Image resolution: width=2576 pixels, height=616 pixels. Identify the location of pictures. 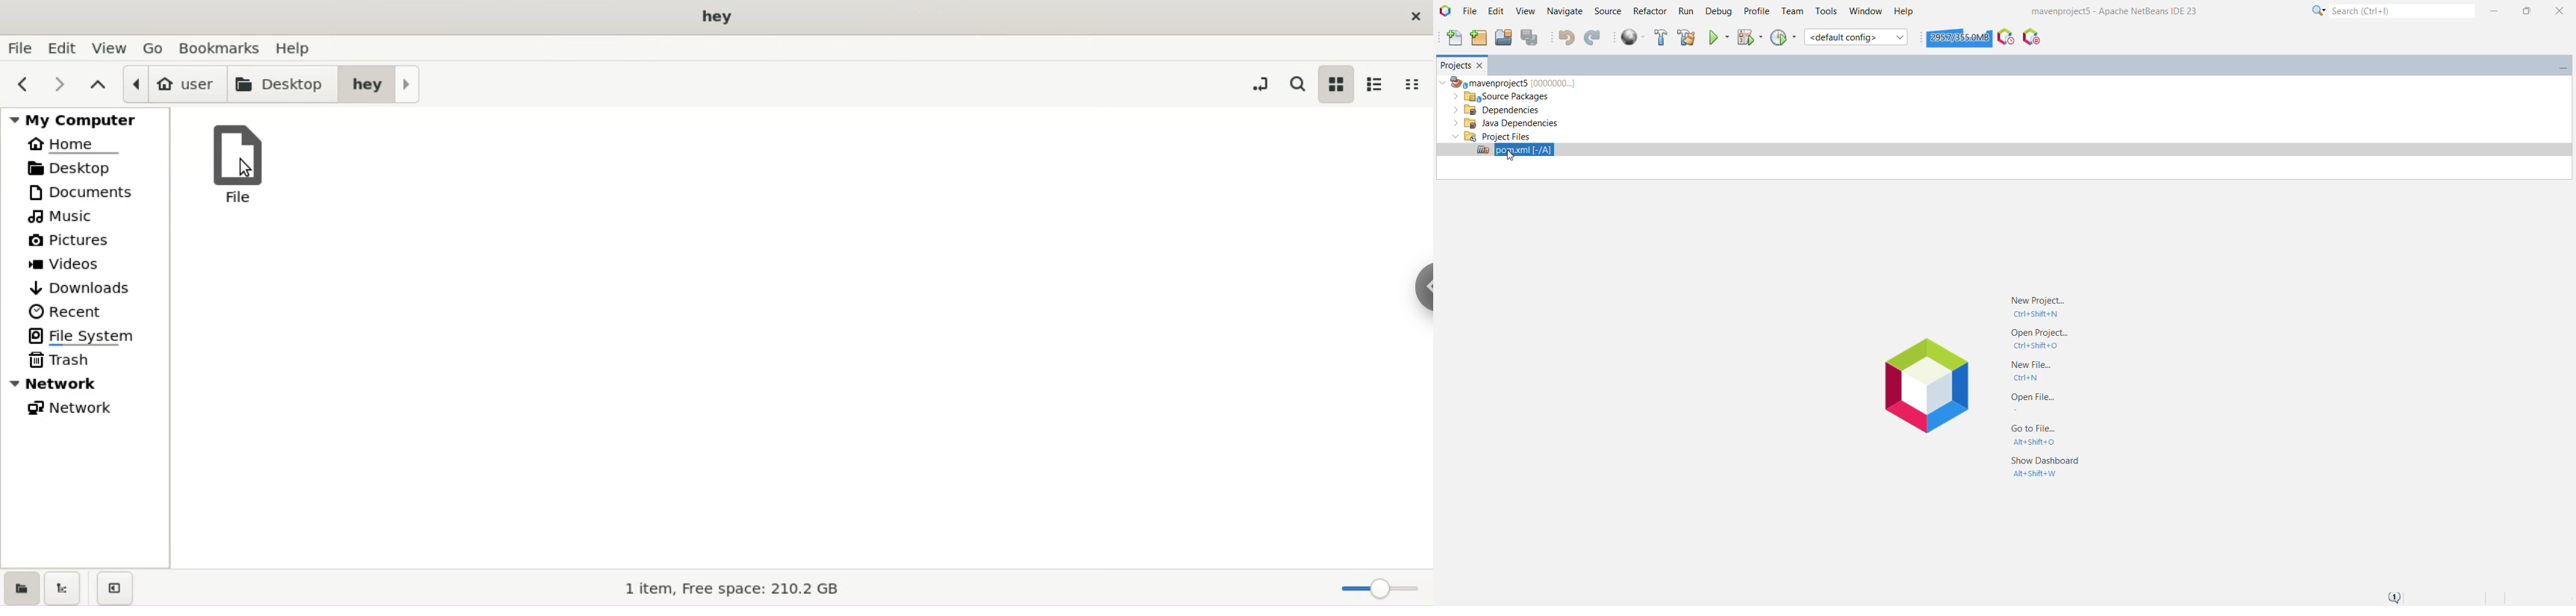
(84, 241).